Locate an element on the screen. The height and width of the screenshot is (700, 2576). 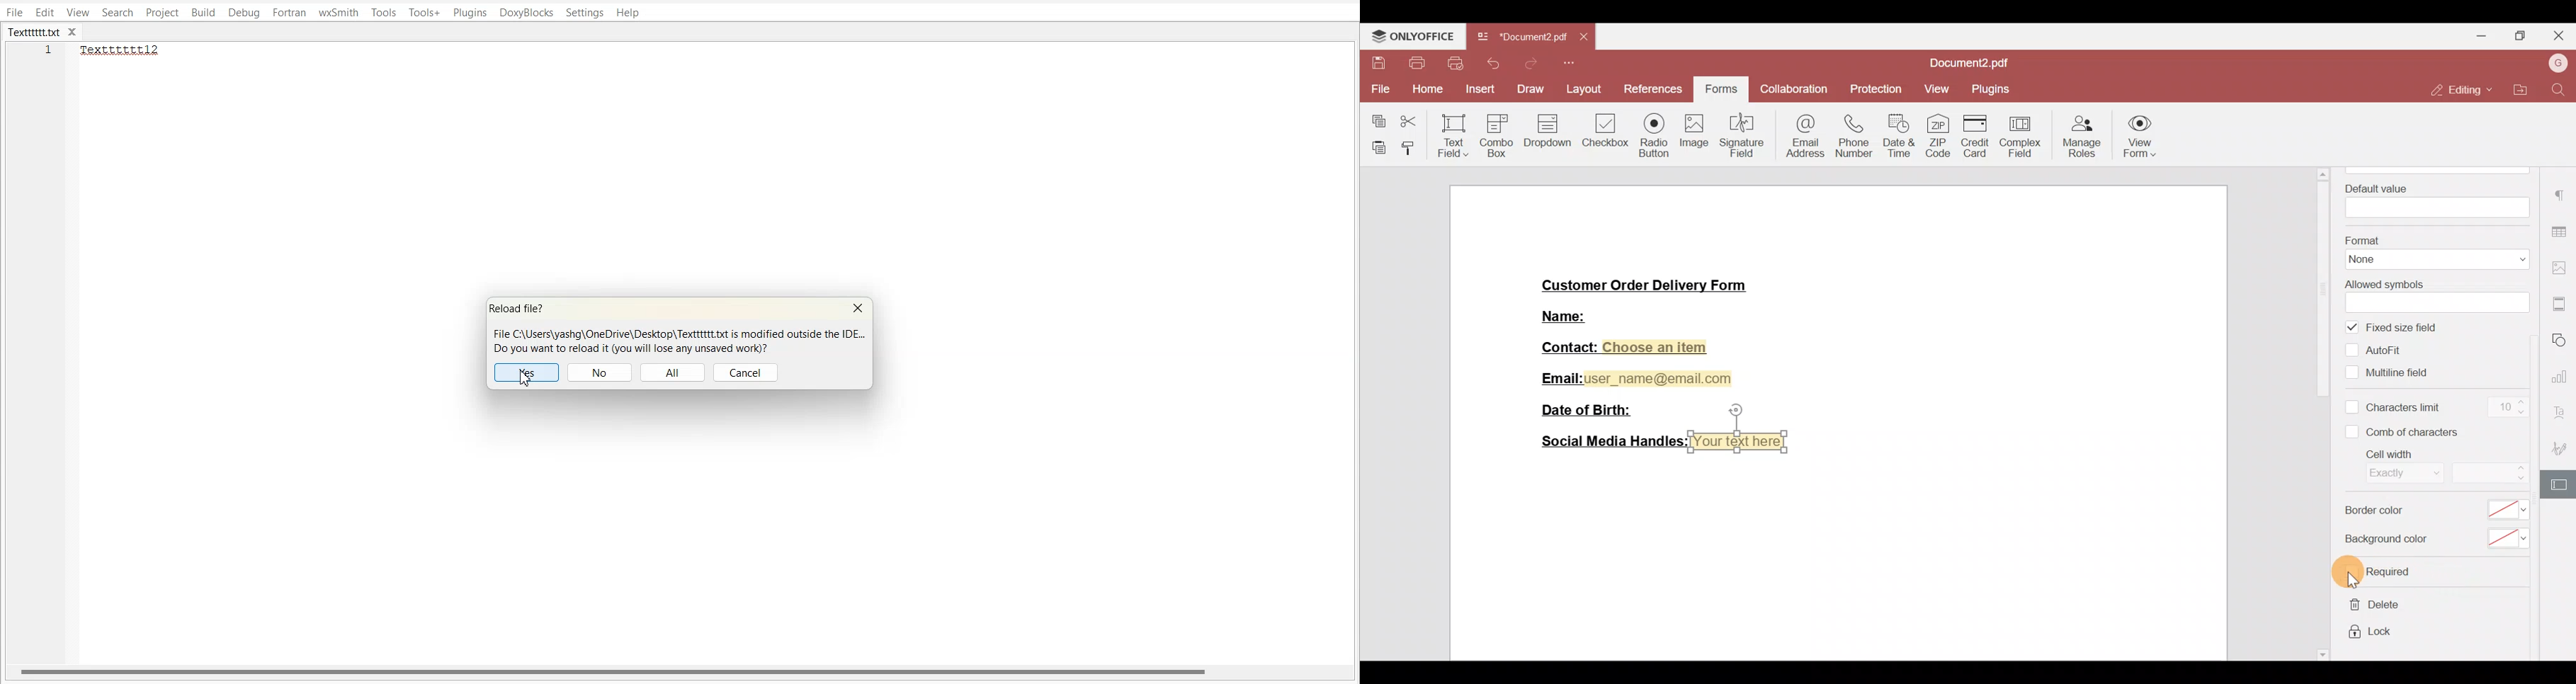
Project is located at coordinates (161, 13).